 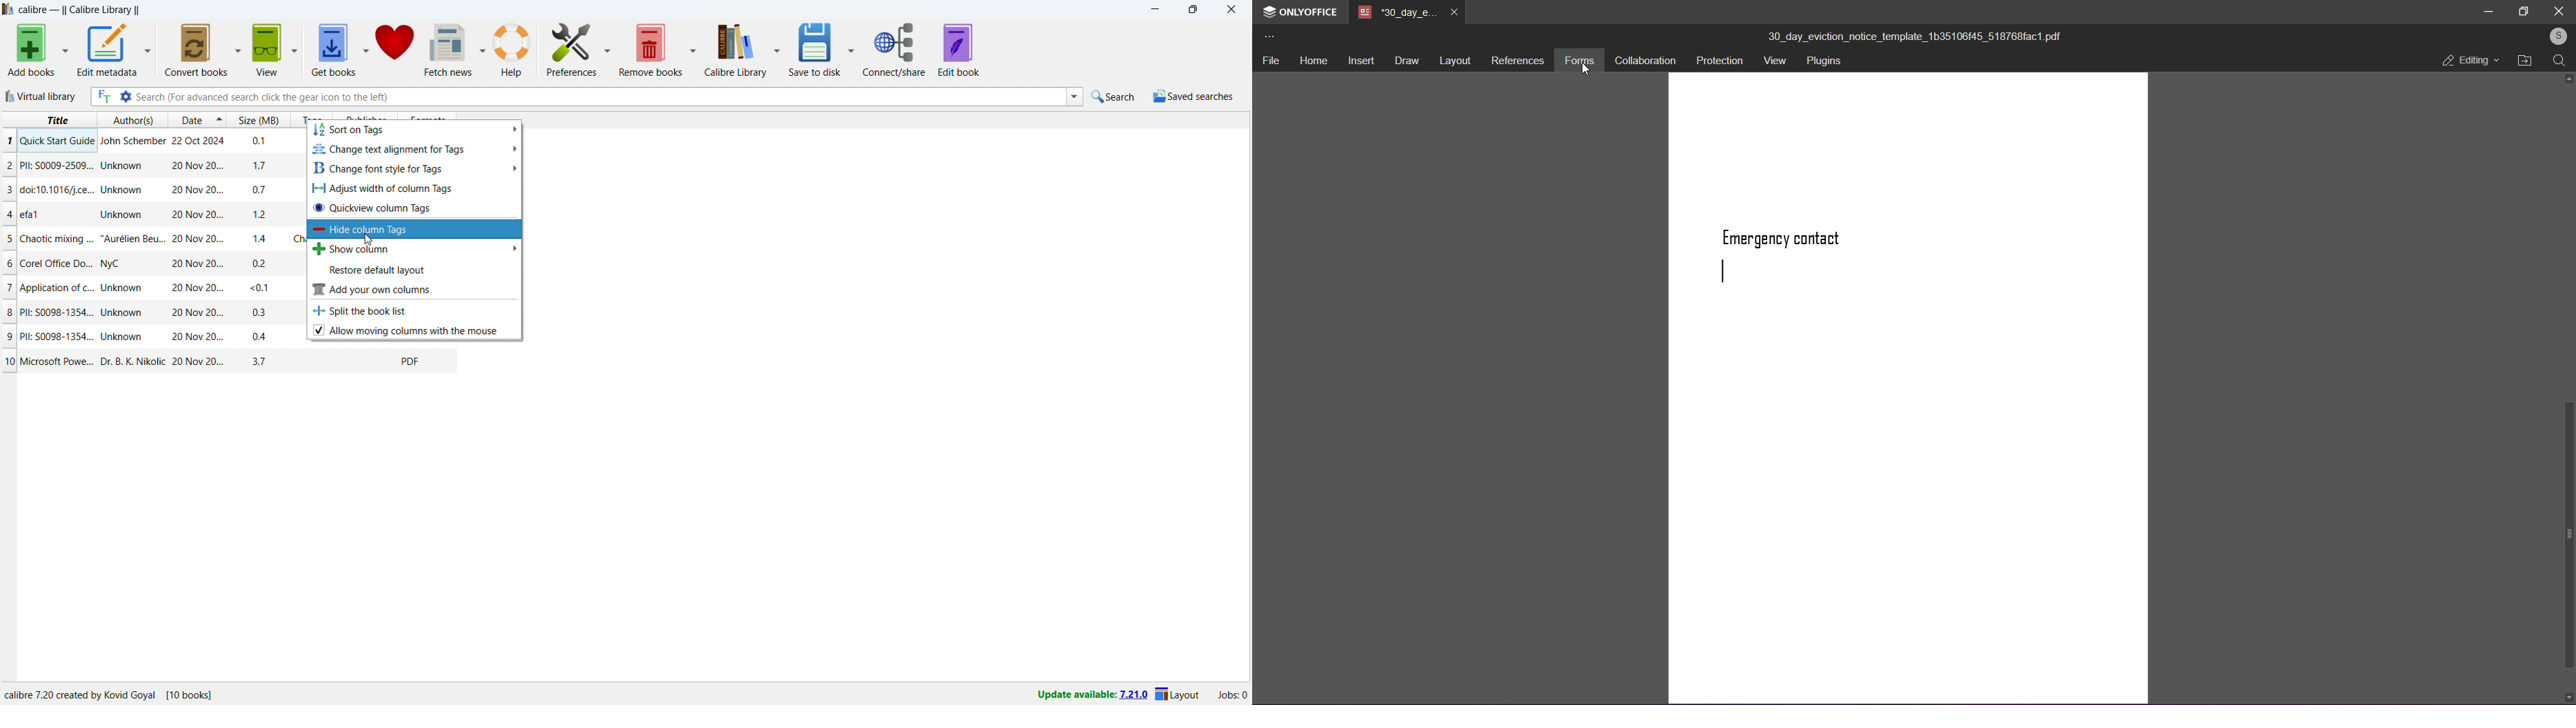 What do you see at coordinates (41, 96) in the screenshot?
I see `virtual library` at bounding box center [41, 96].